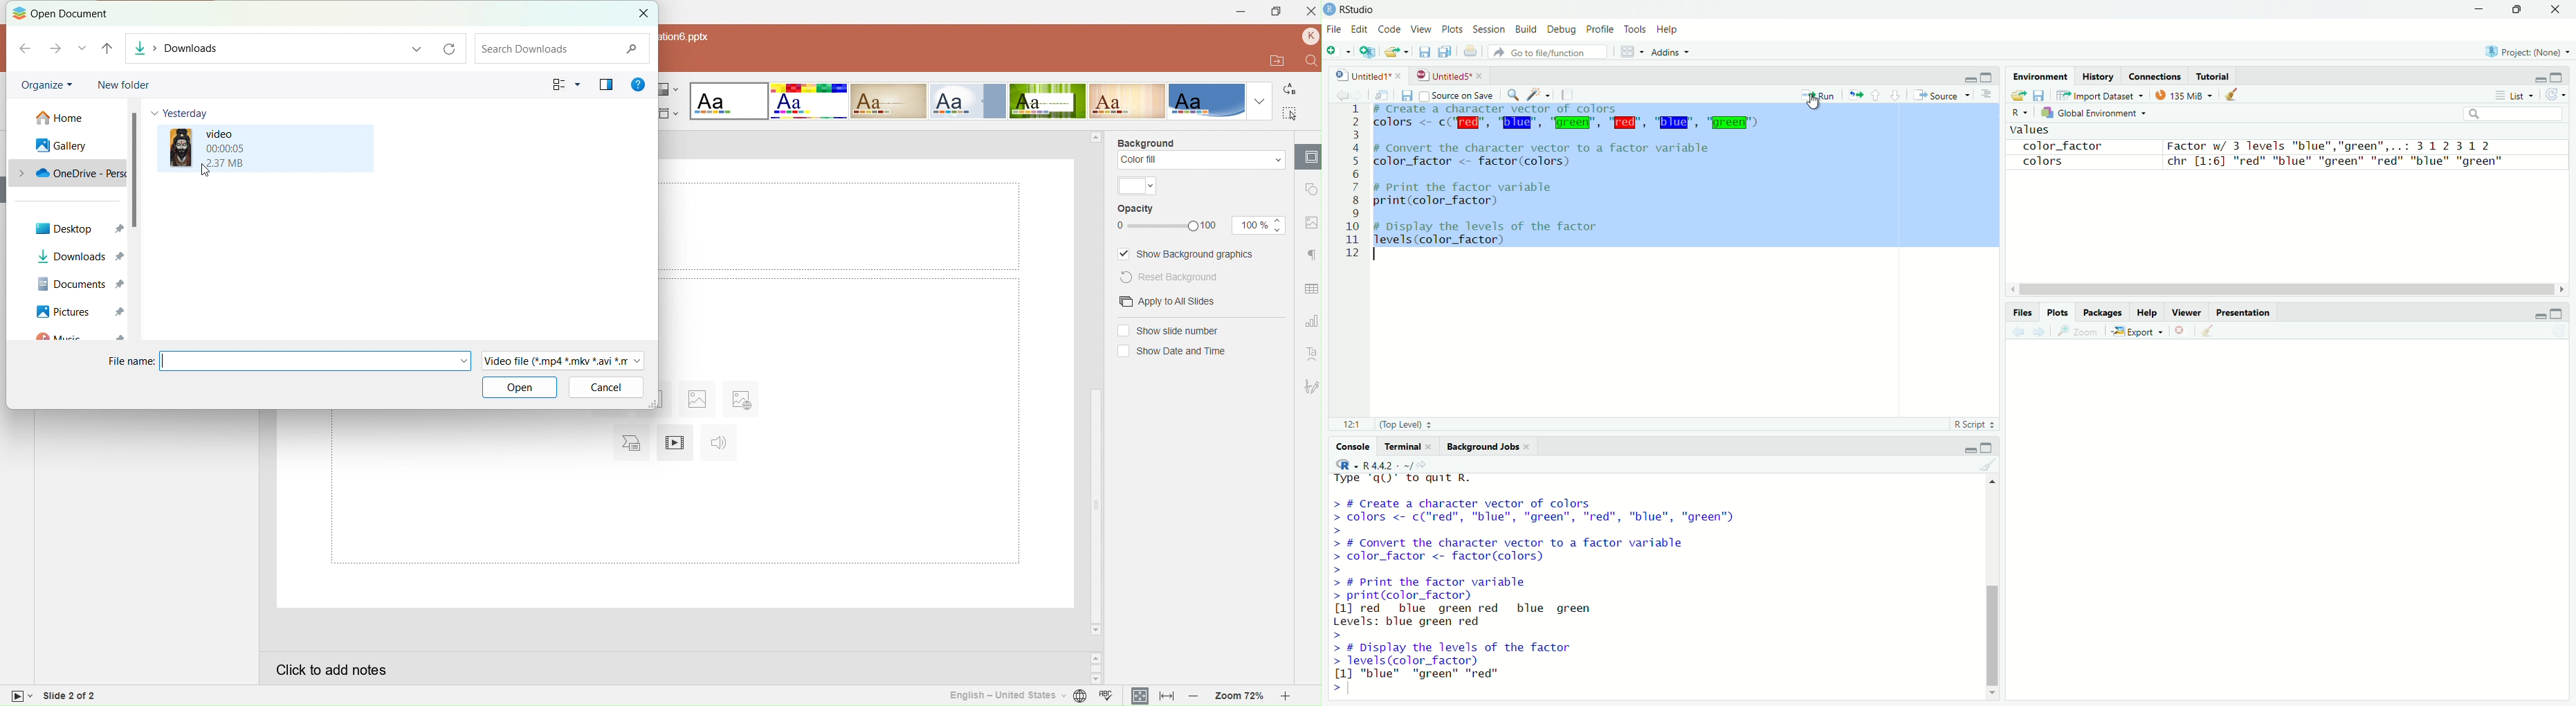 The image size is (2576, 728). What do you see at coordinates (1348, 187) in the screenshot?
I see `` at bounding box center [1348, 187].